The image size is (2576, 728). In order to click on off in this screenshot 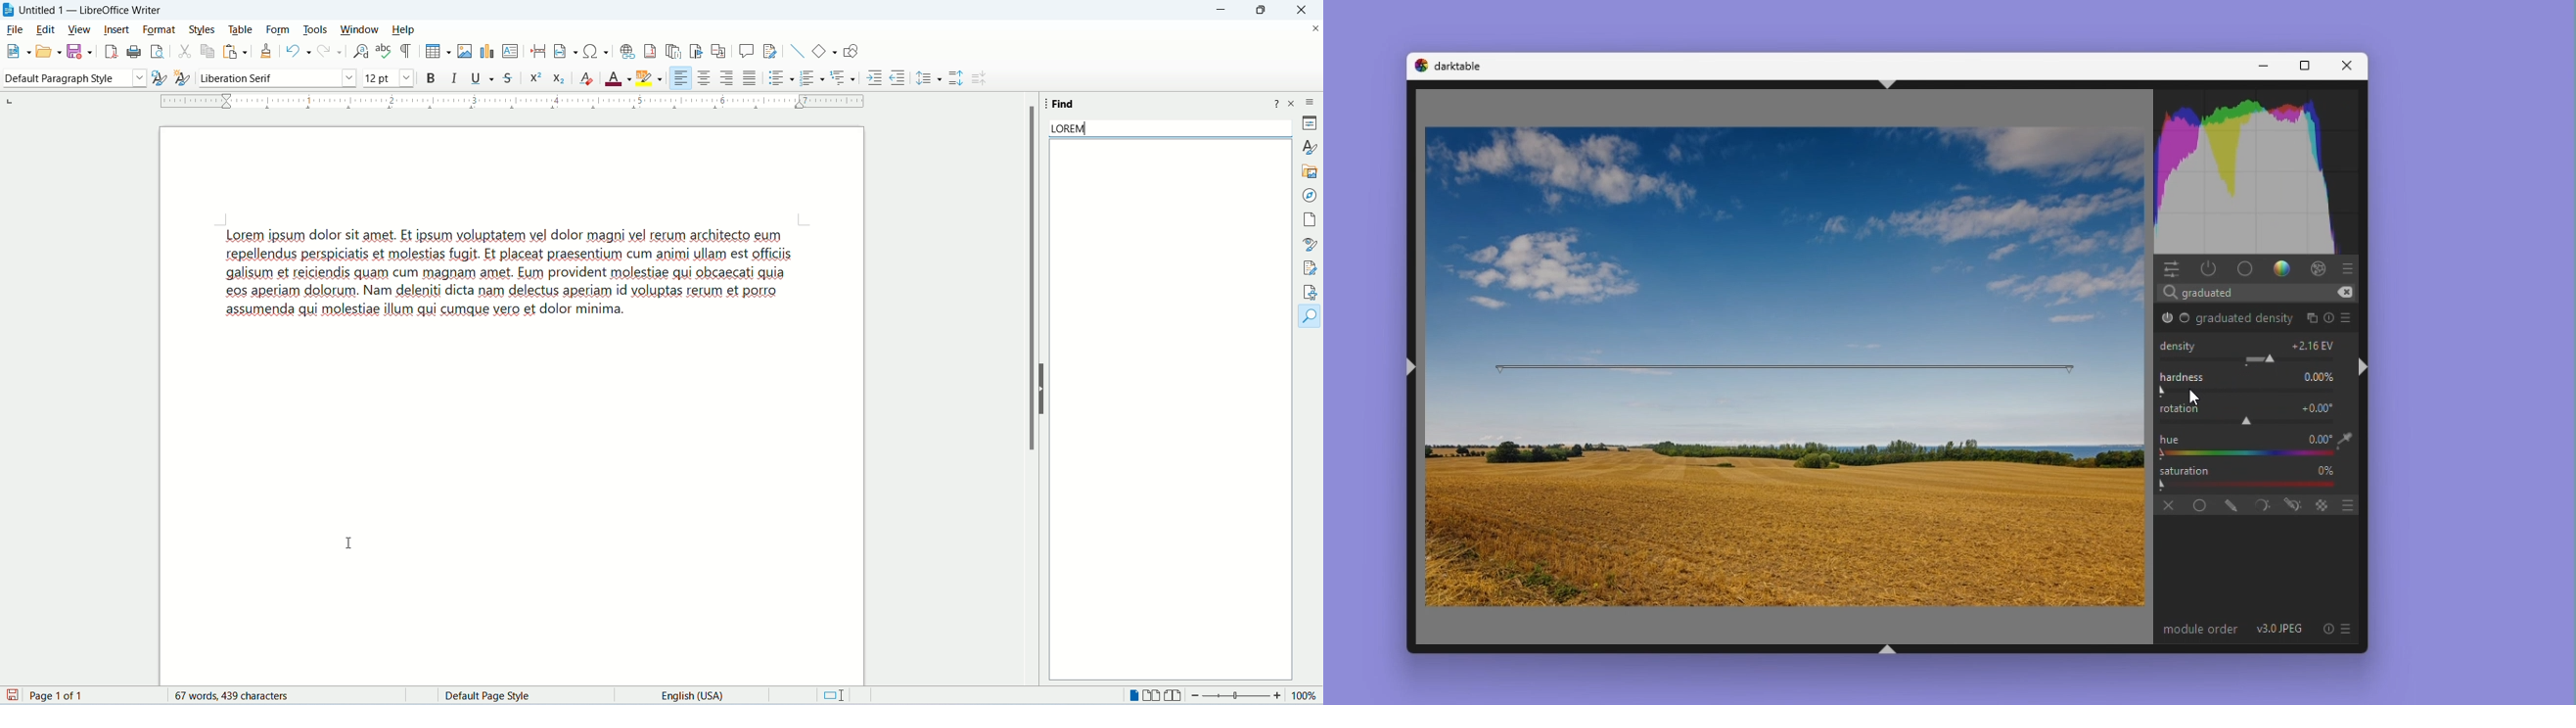, I will do `click(2166, 503)`.